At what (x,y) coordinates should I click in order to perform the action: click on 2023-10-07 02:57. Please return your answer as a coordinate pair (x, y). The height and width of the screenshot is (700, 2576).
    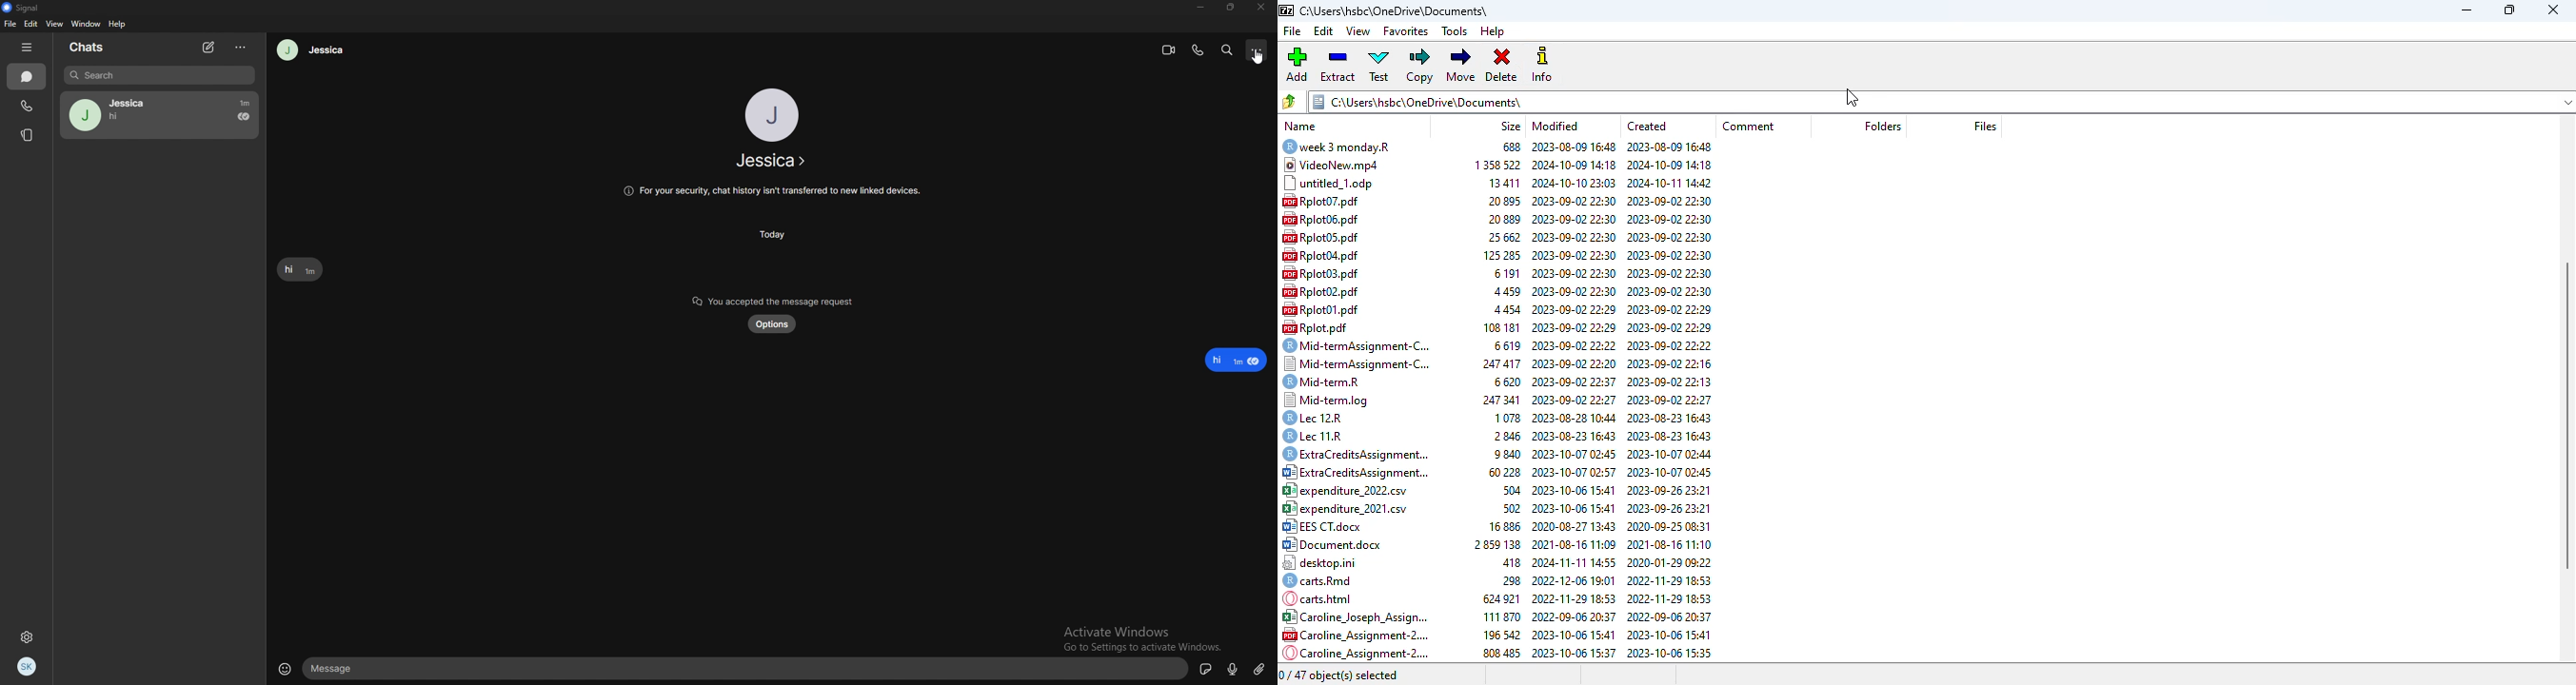
    Looking at the image, I should click on (1575, 473).